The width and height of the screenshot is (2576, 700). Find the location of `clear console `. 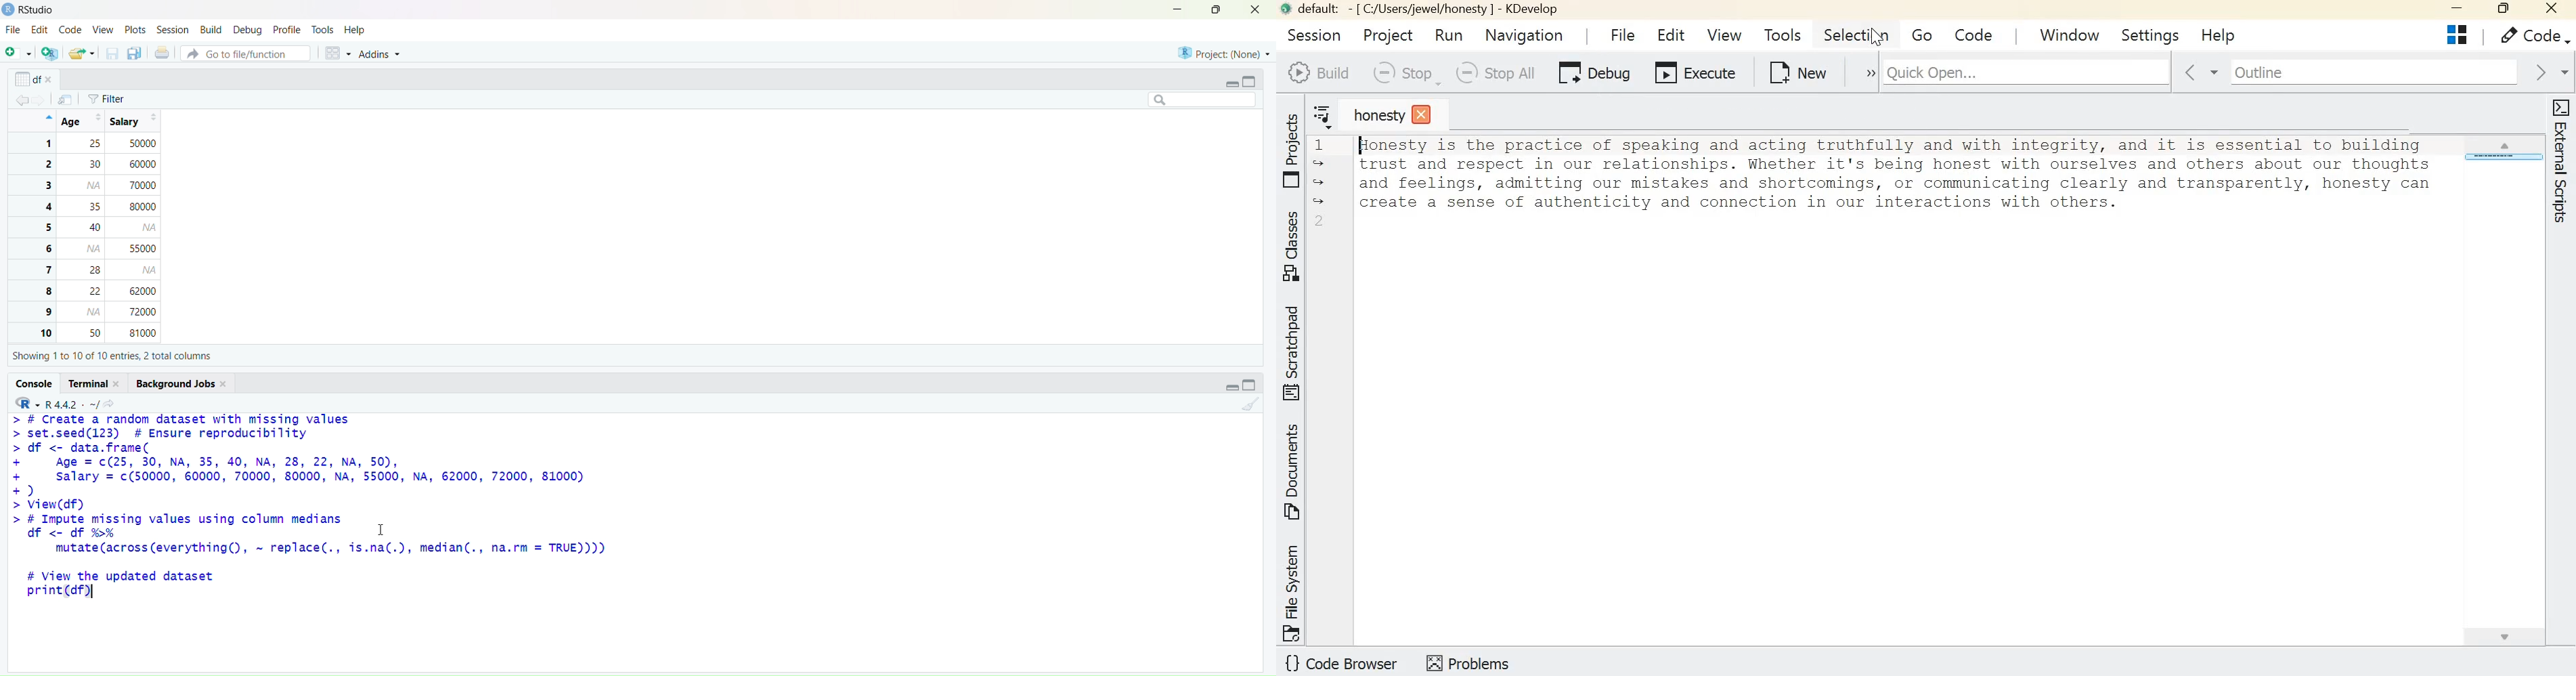

clear console  is located at coordinates (1250, 406).